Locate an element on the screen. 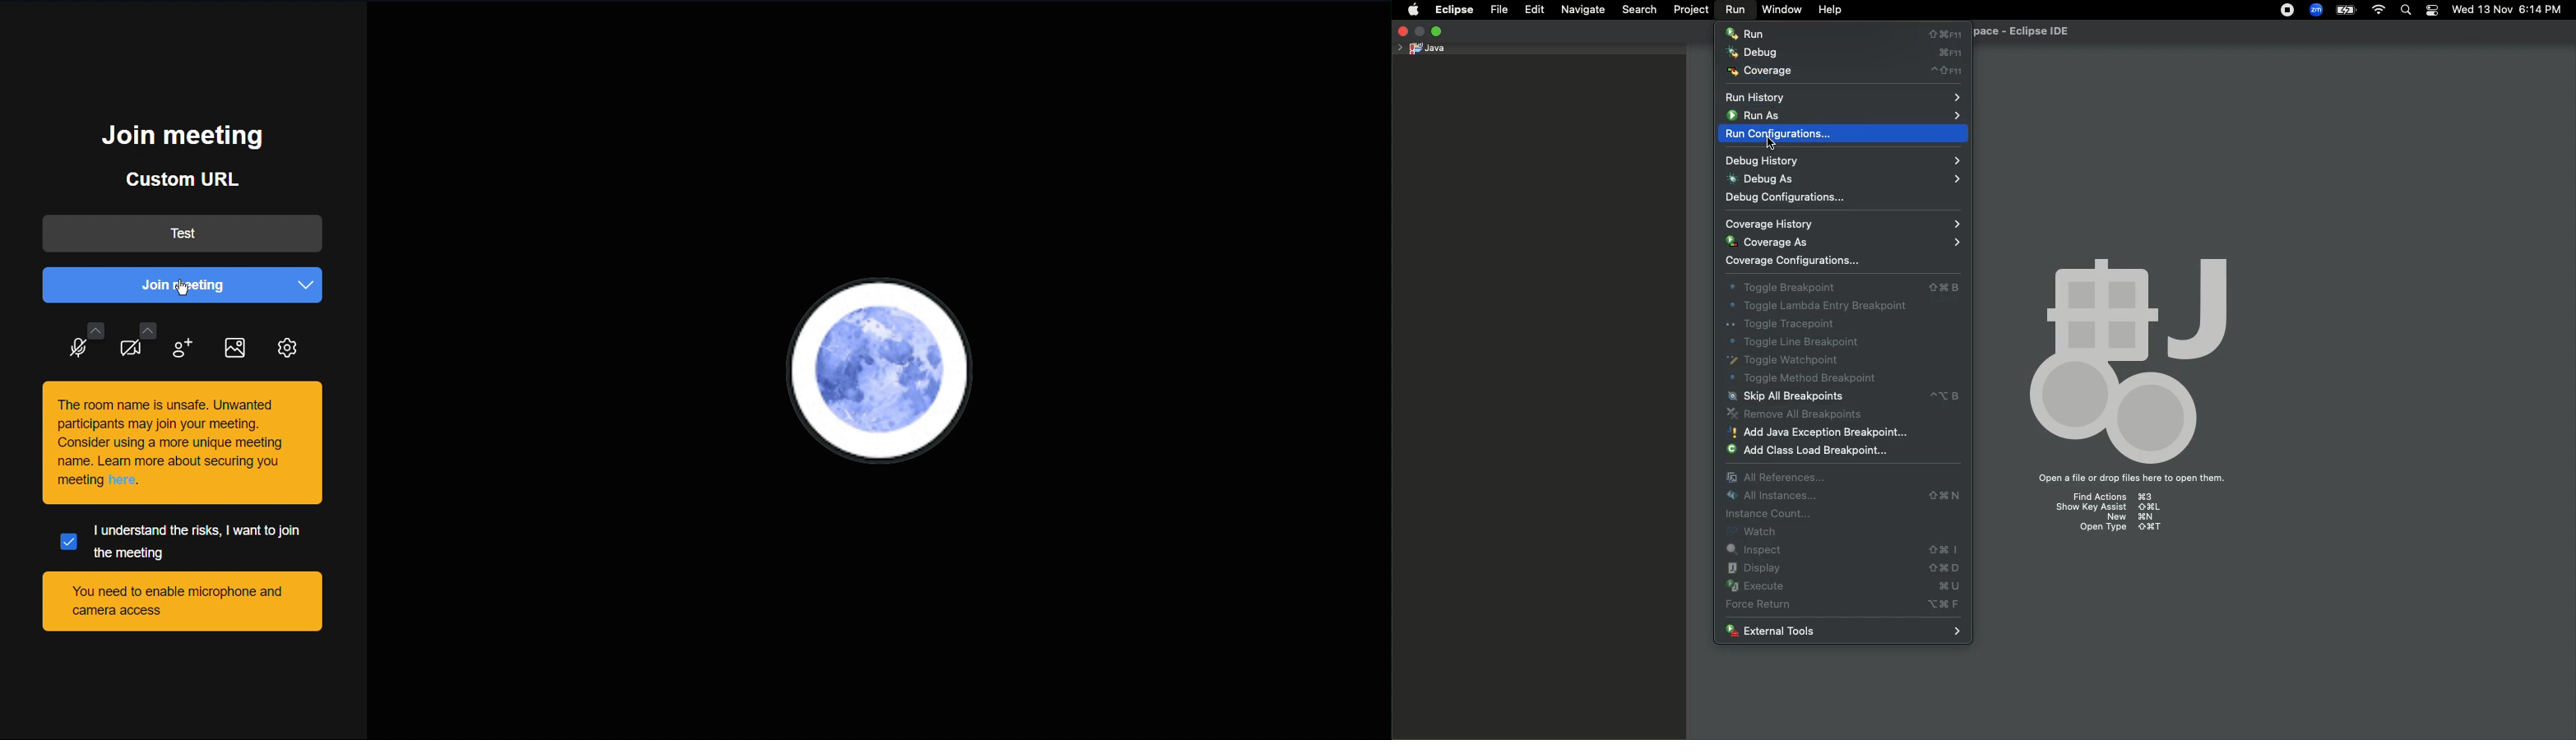  Run history is located at coordinates (1845, 99).